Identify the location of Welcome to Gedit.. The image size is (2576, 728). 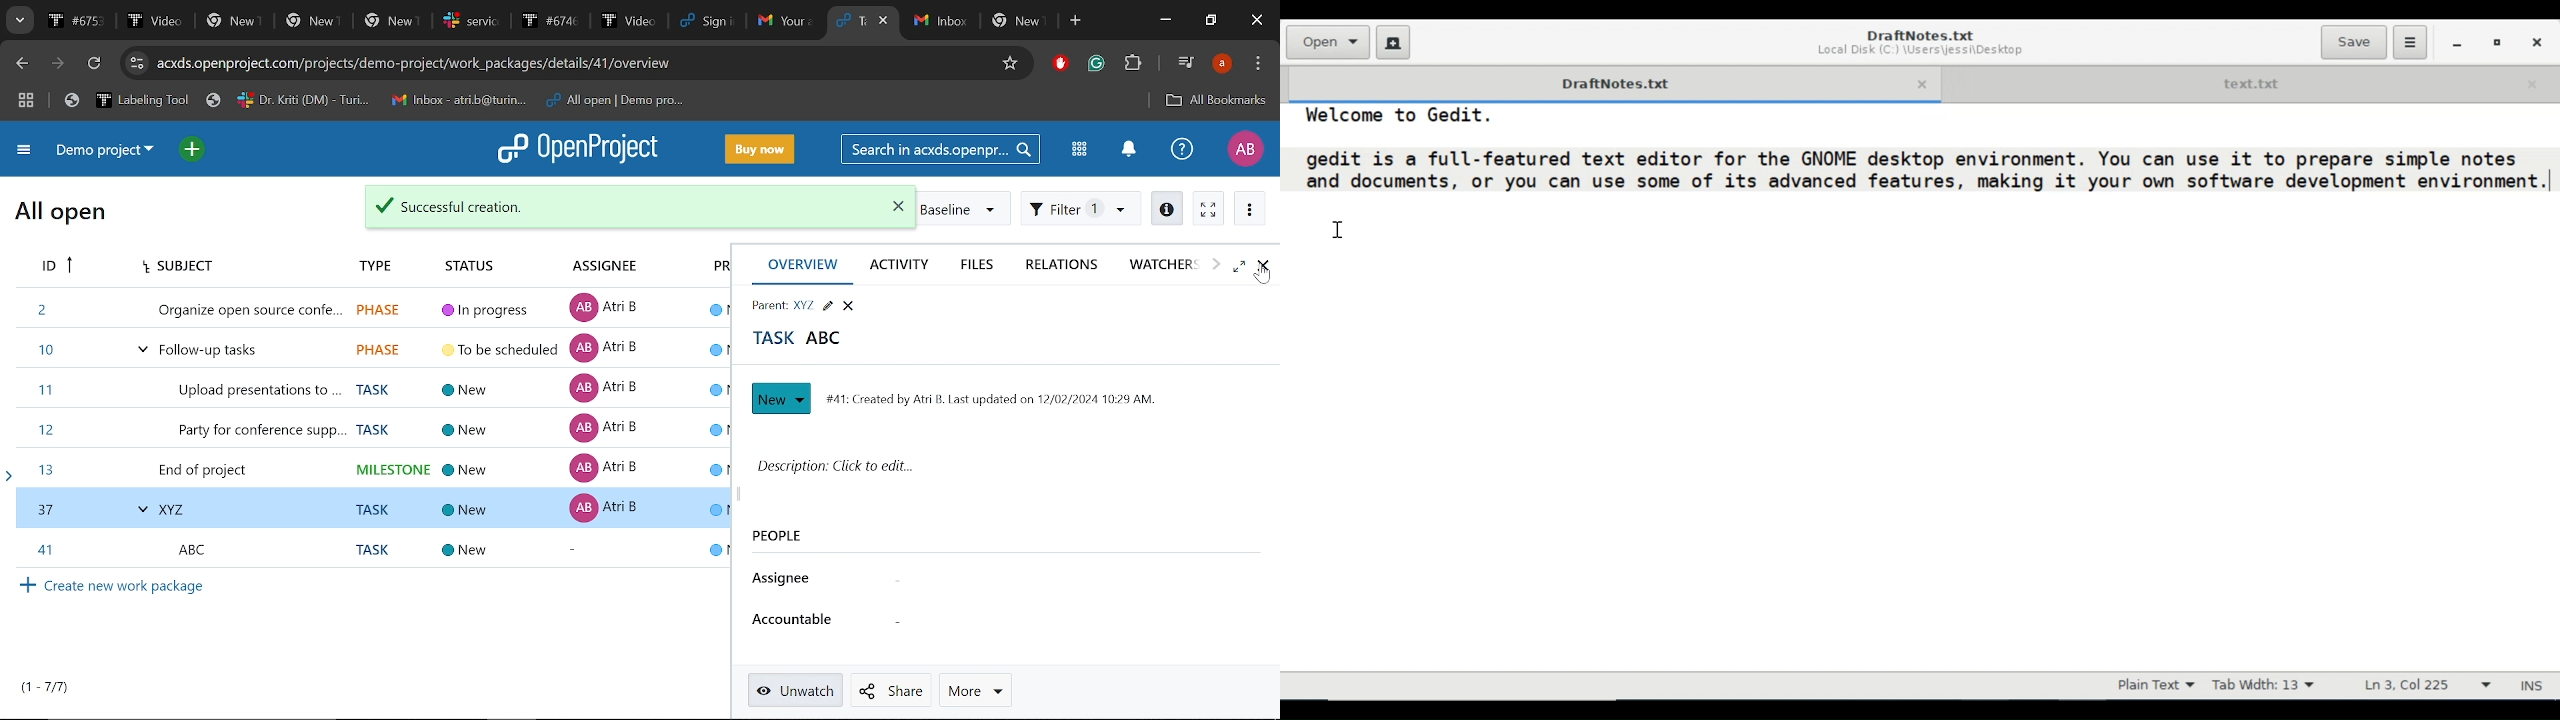
(1388, 115).